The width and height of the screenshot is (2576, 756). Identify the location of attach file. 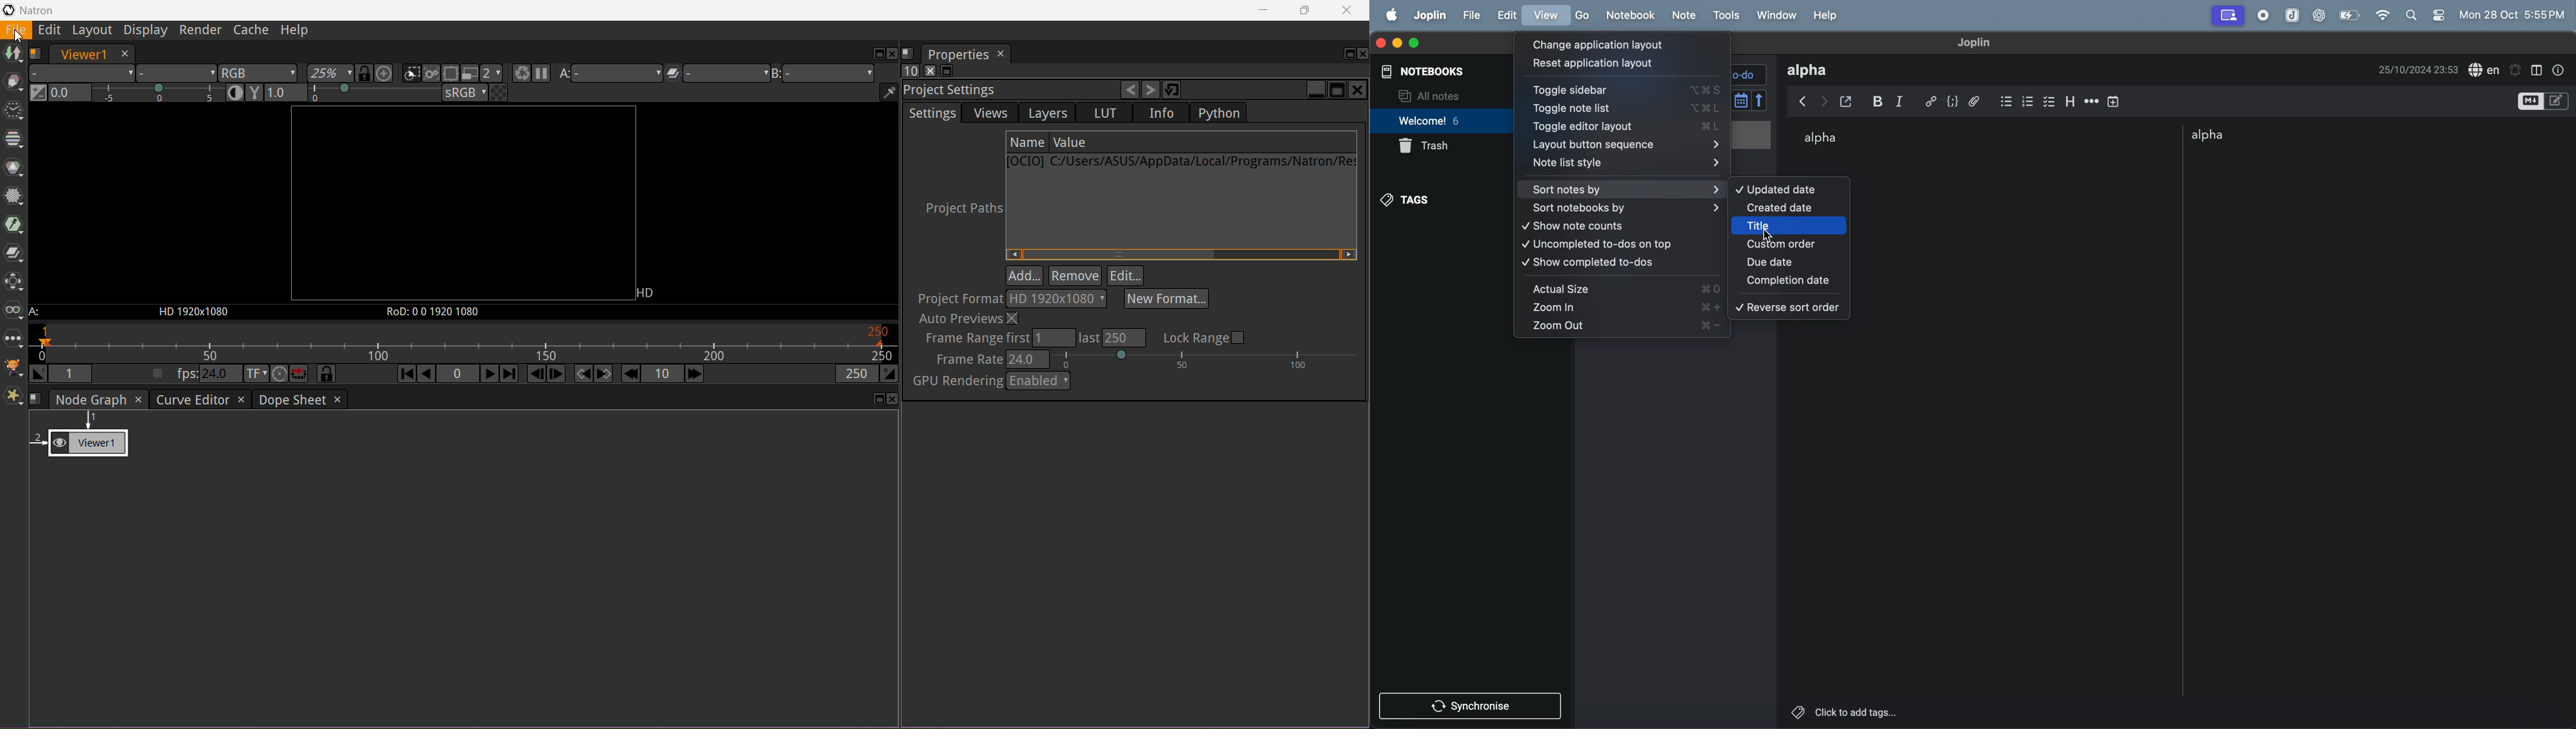
(1979, 100).